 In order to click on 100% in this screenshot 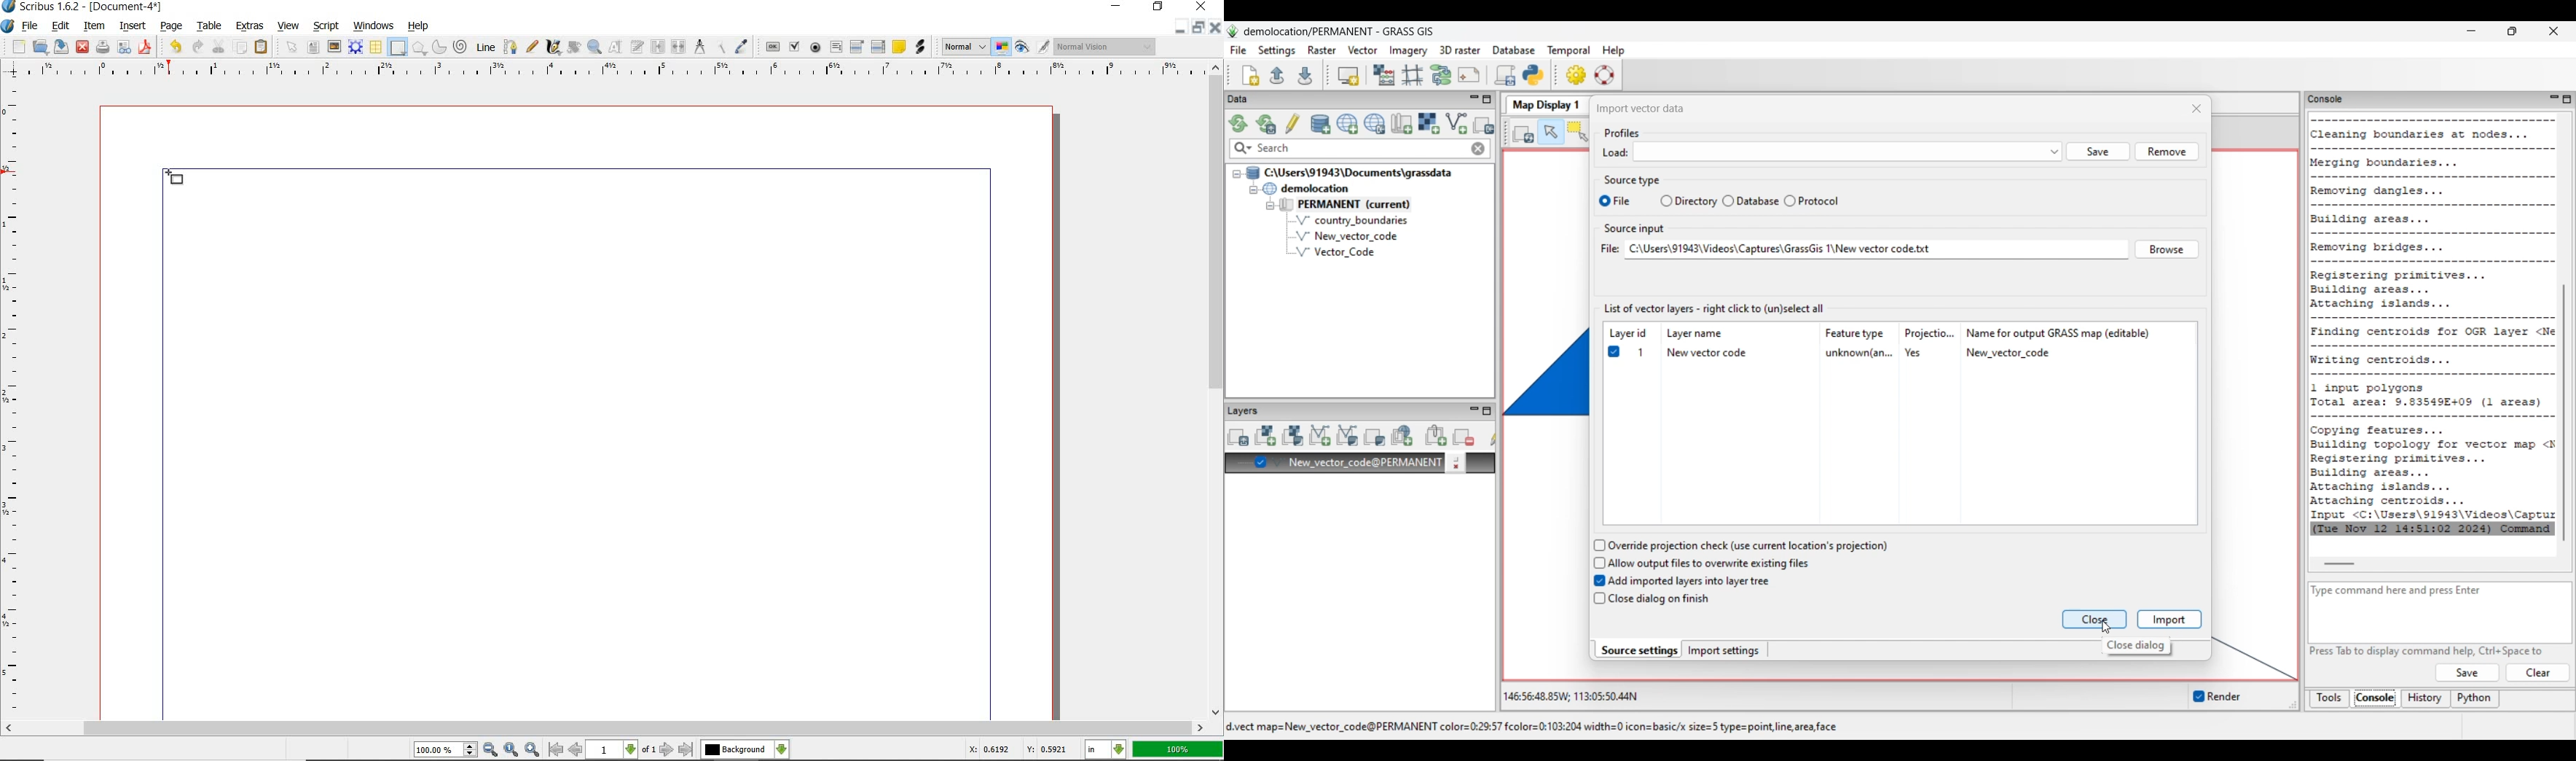, I will do `click(1177, 749)`.